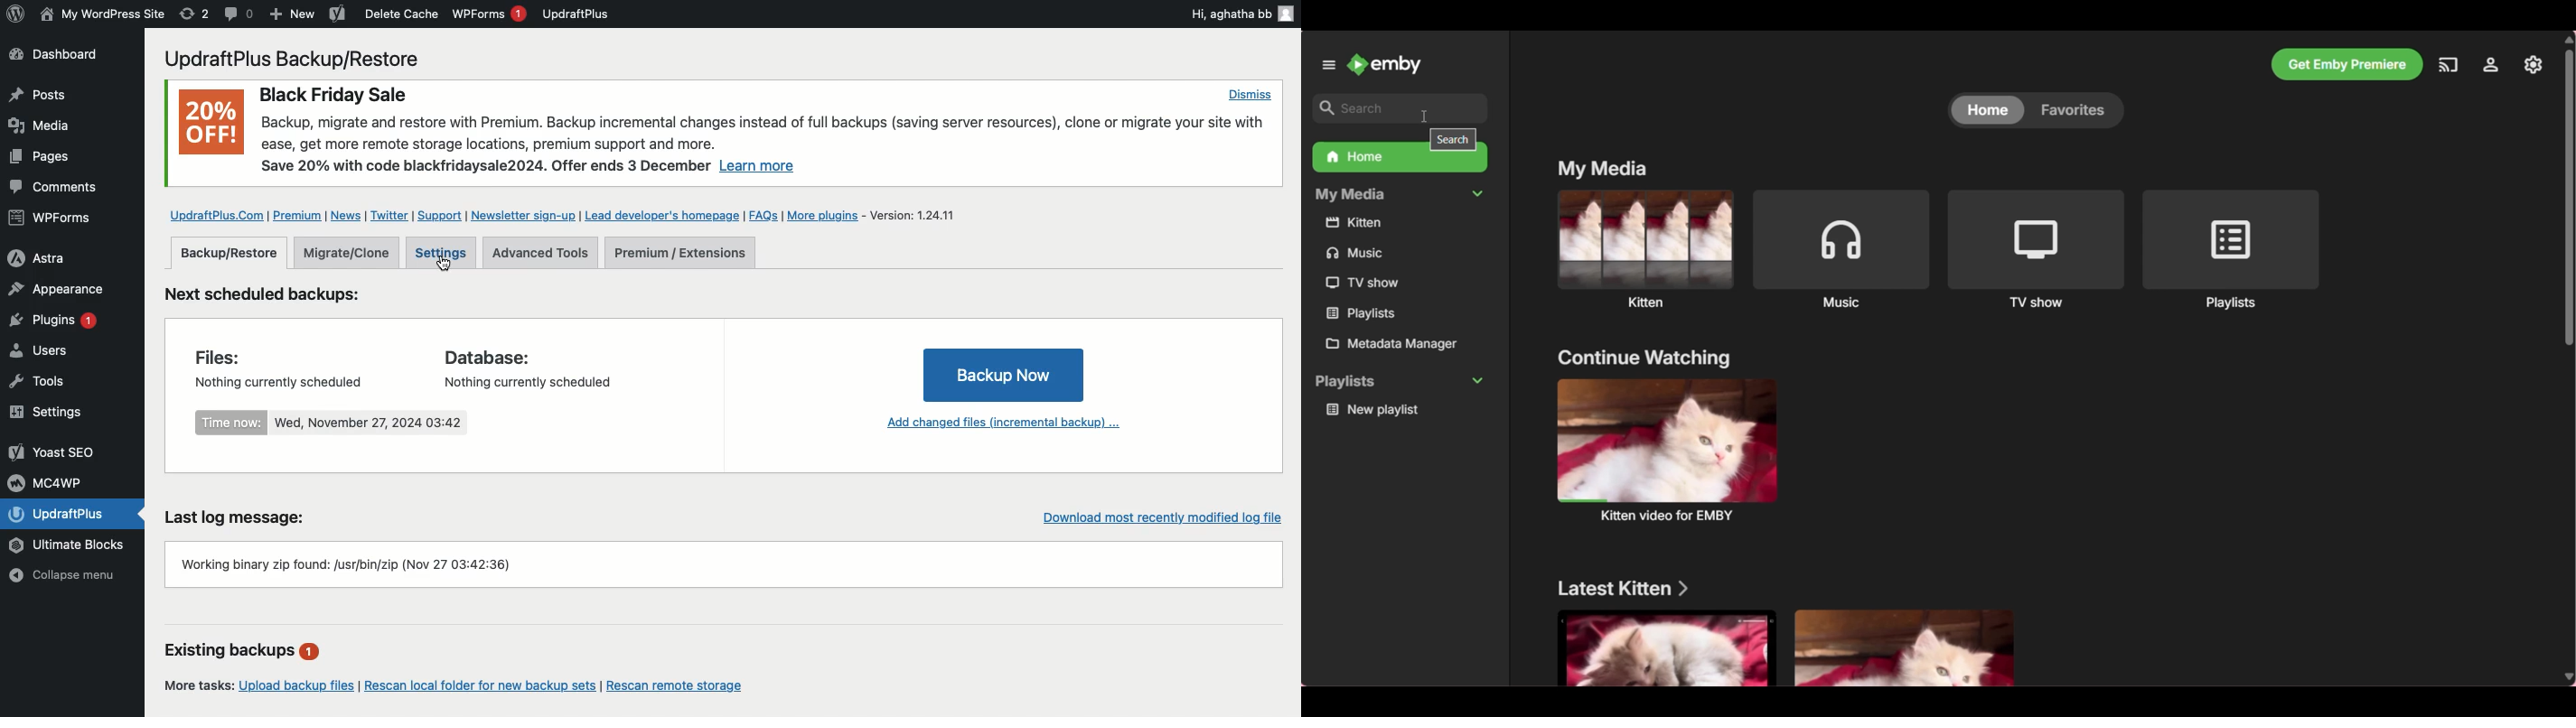  I want to click on search, so click(1397, 110).